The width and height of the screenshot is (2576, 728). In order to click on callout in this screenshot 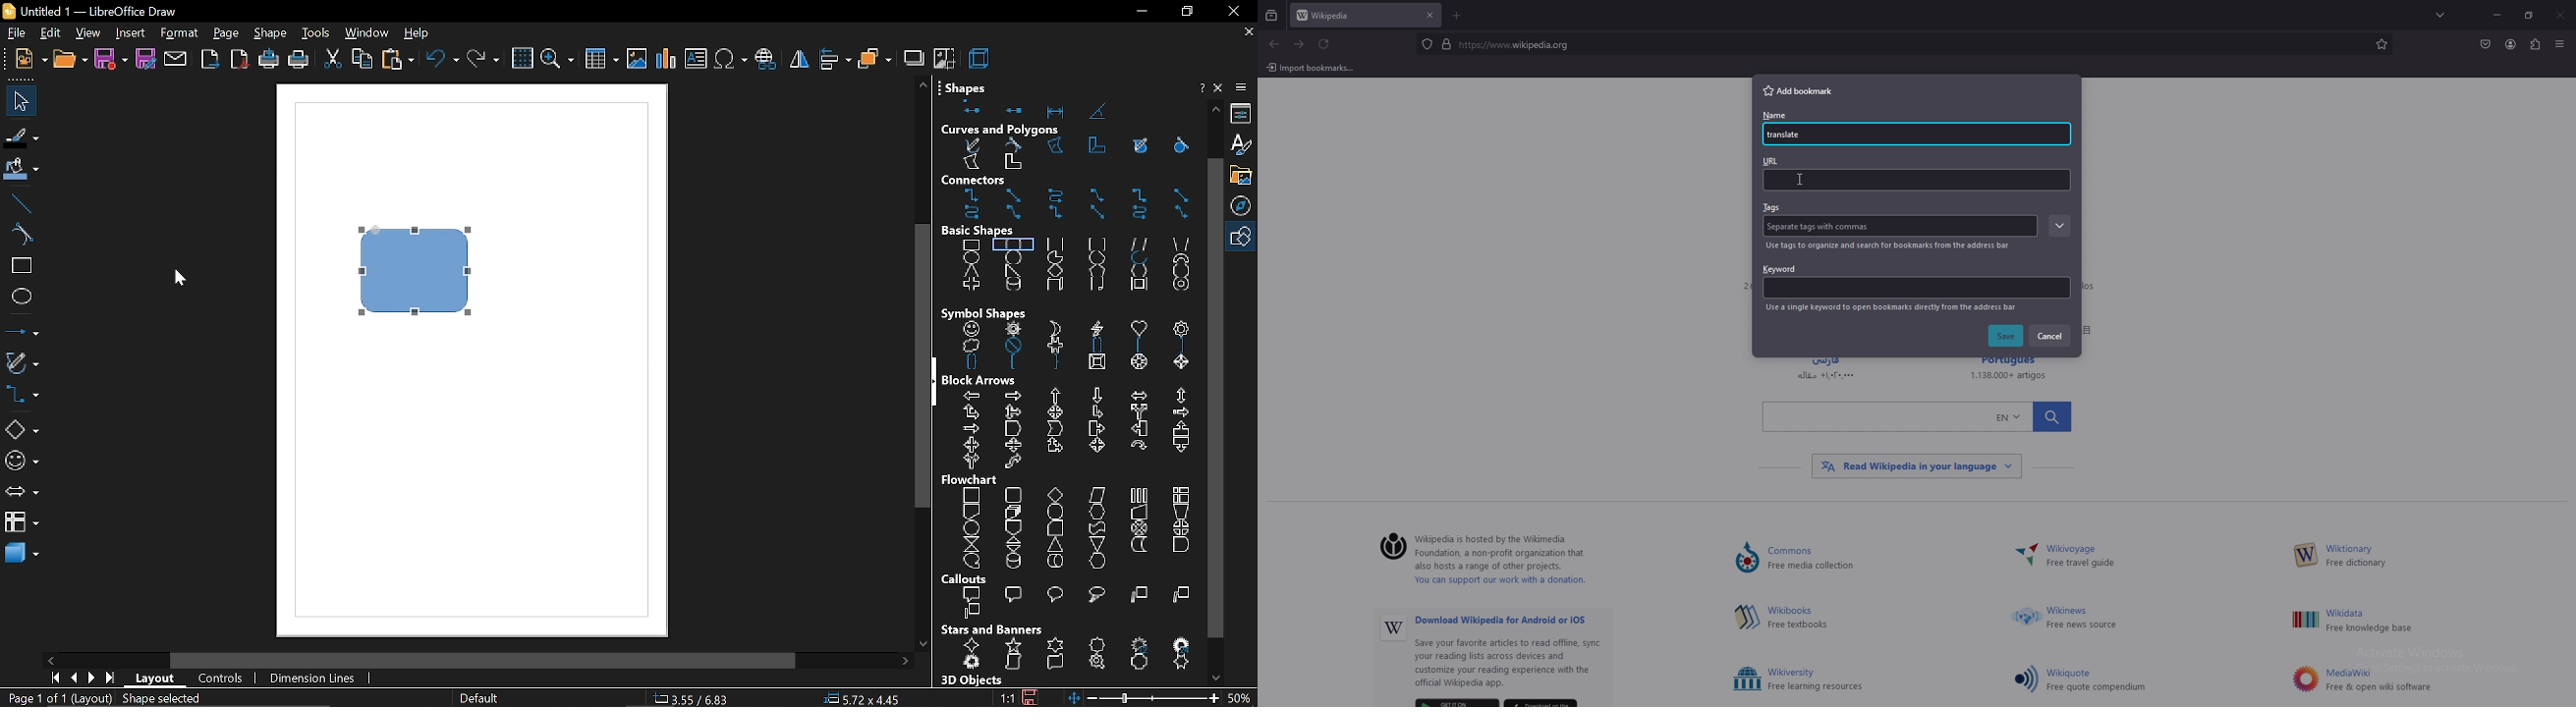, I will do `click(1069, 604)`.